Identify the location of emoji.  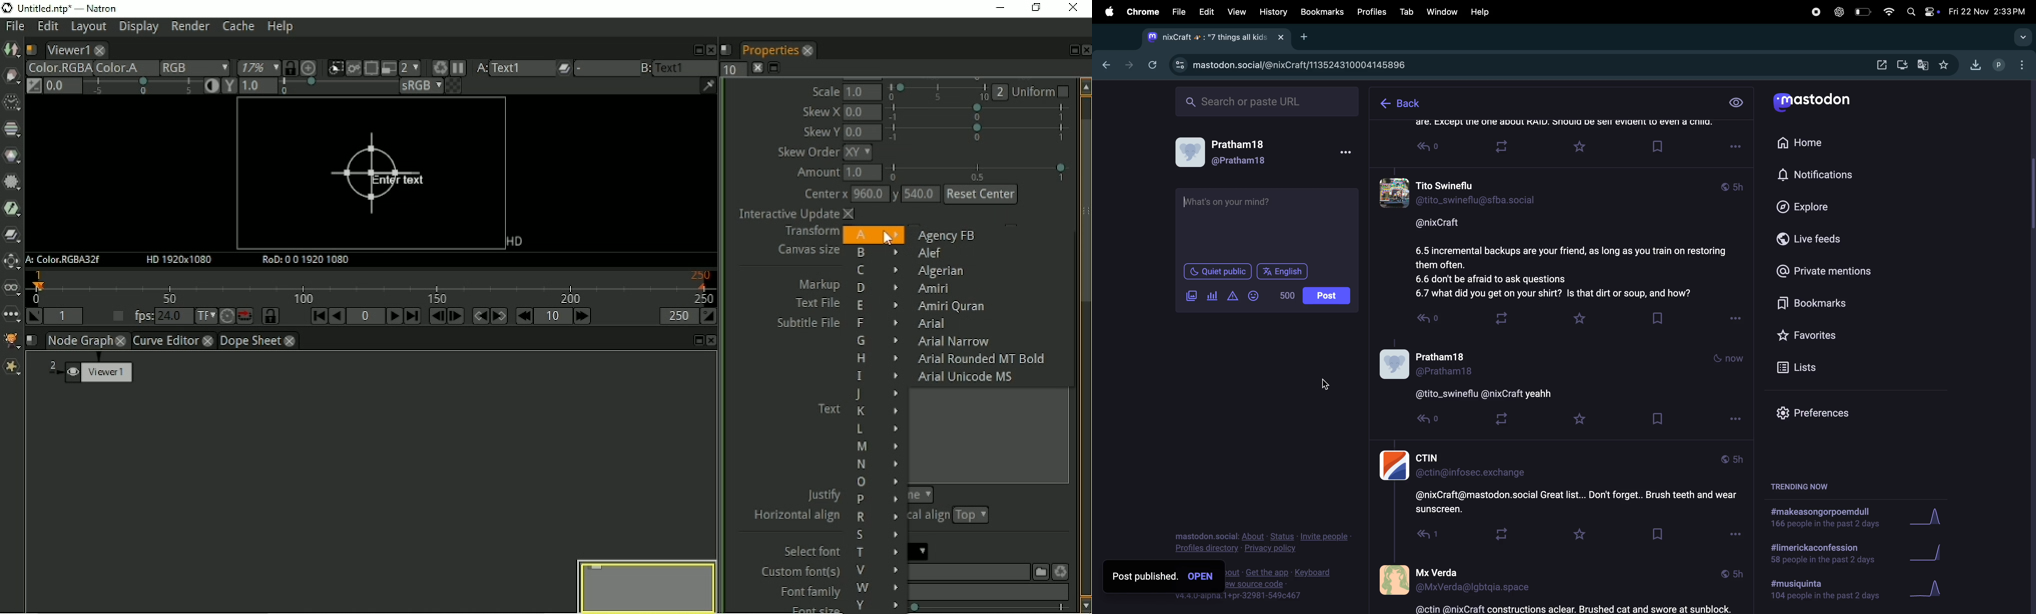
(1254, 295).